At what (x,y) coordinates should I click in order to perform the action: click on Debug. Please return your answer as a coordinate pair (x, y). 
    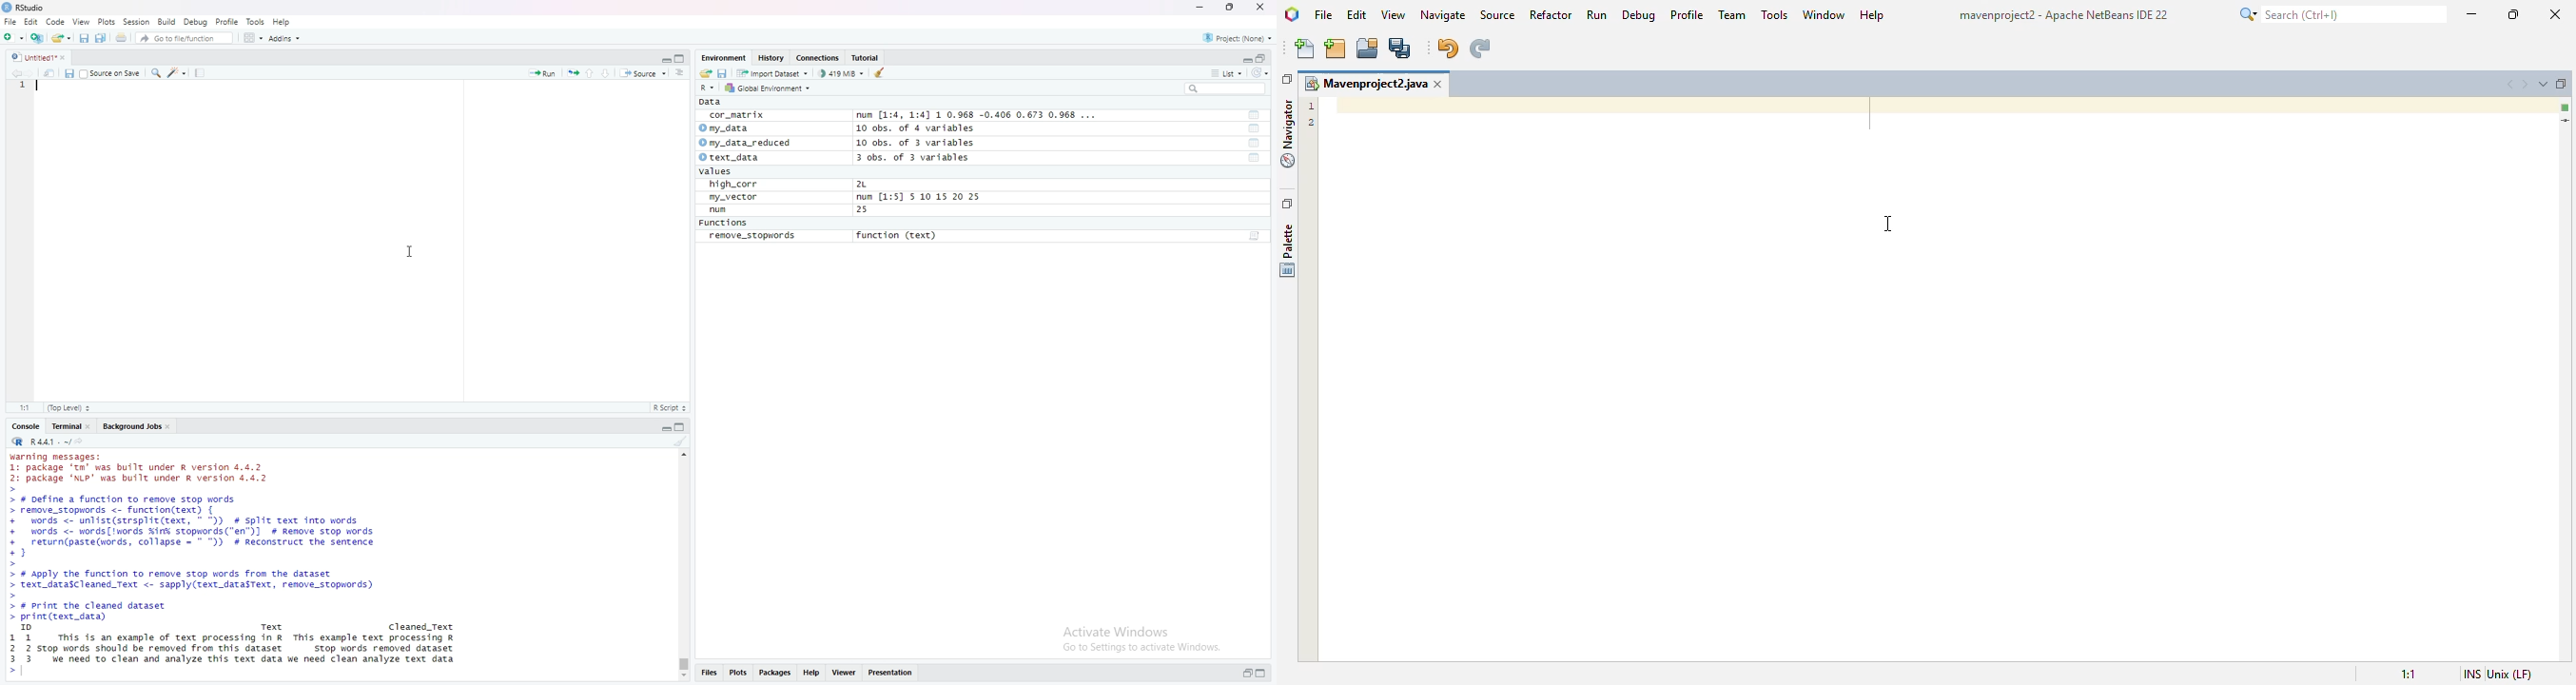
    Looking at the image, I should click on (194, 21).